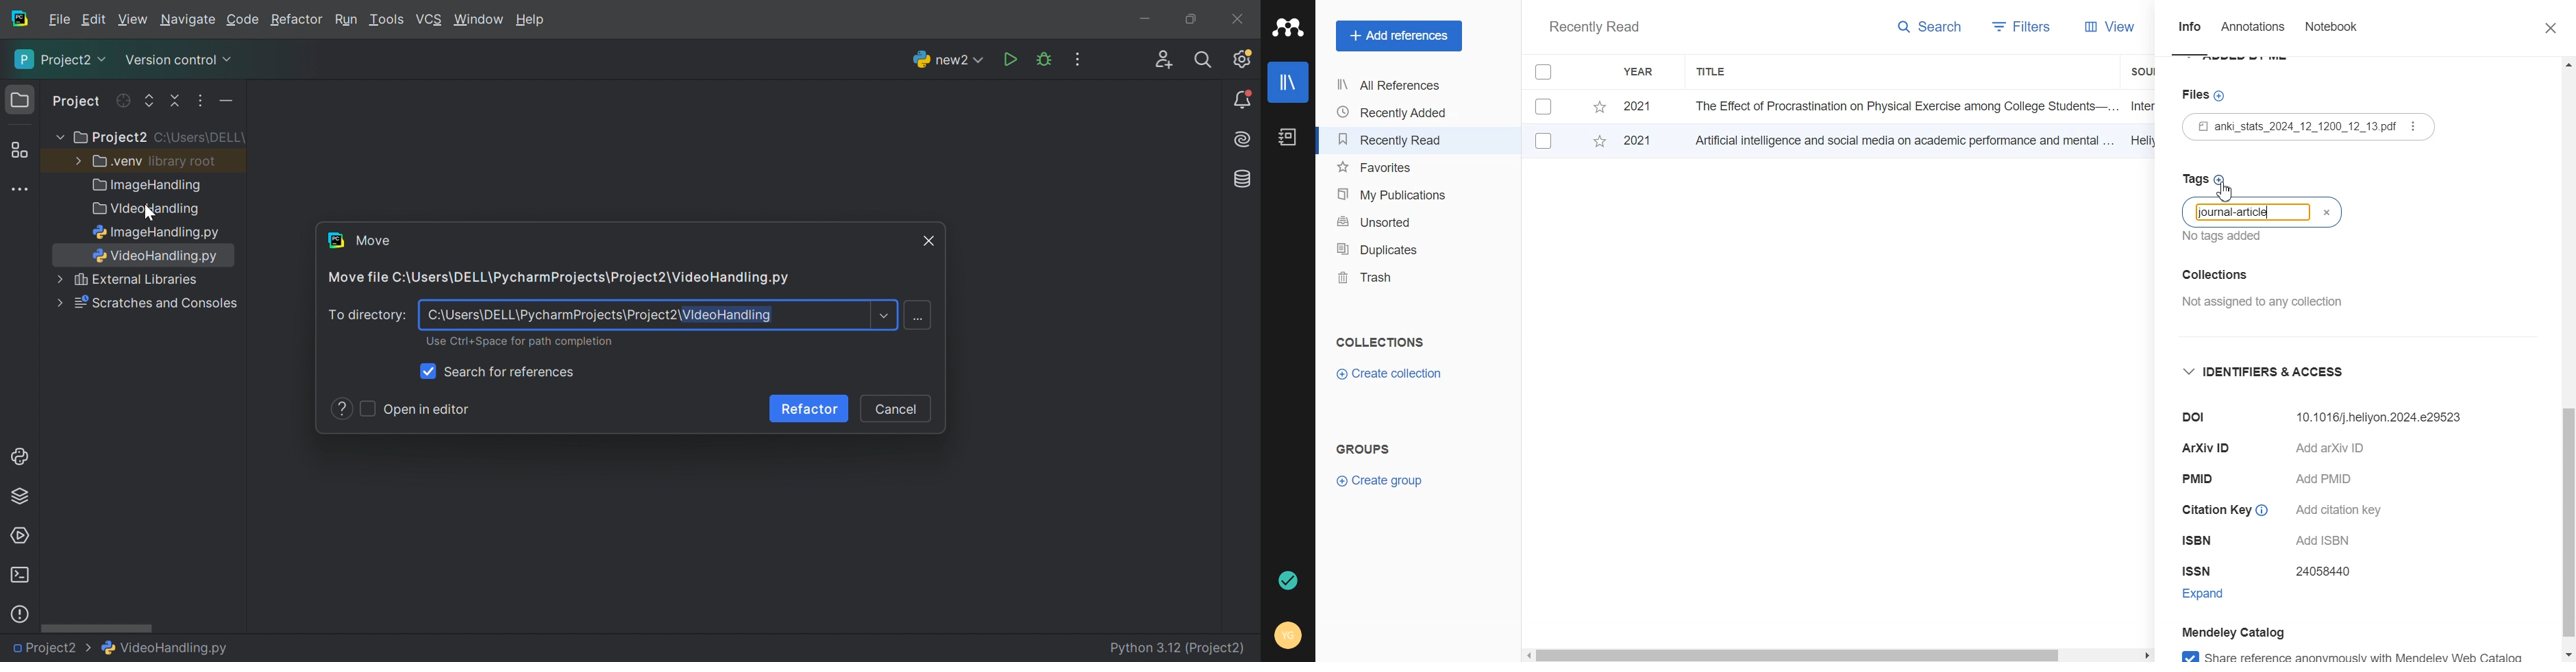 The image size is (2576, 672). Describe the element at coordinates (1244, 100) in the screenshot. I see `Notifications` at that location.